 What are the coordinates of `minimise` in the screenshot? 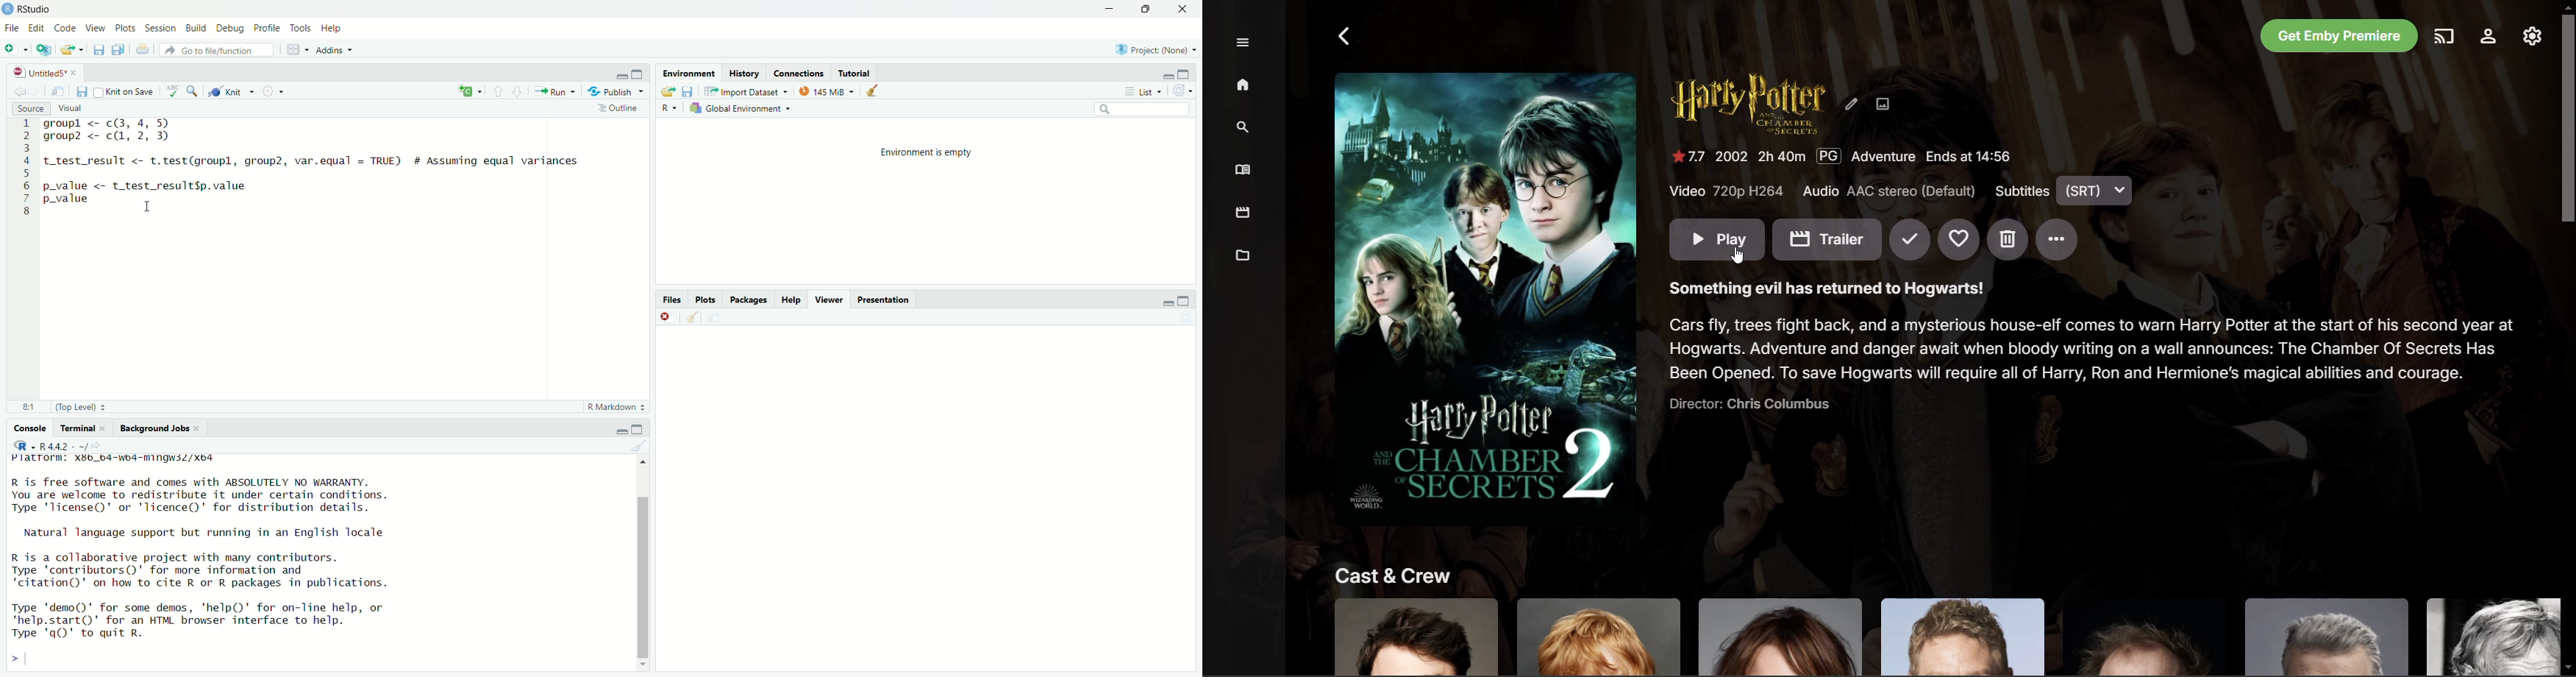 It's located at (1168, 302).